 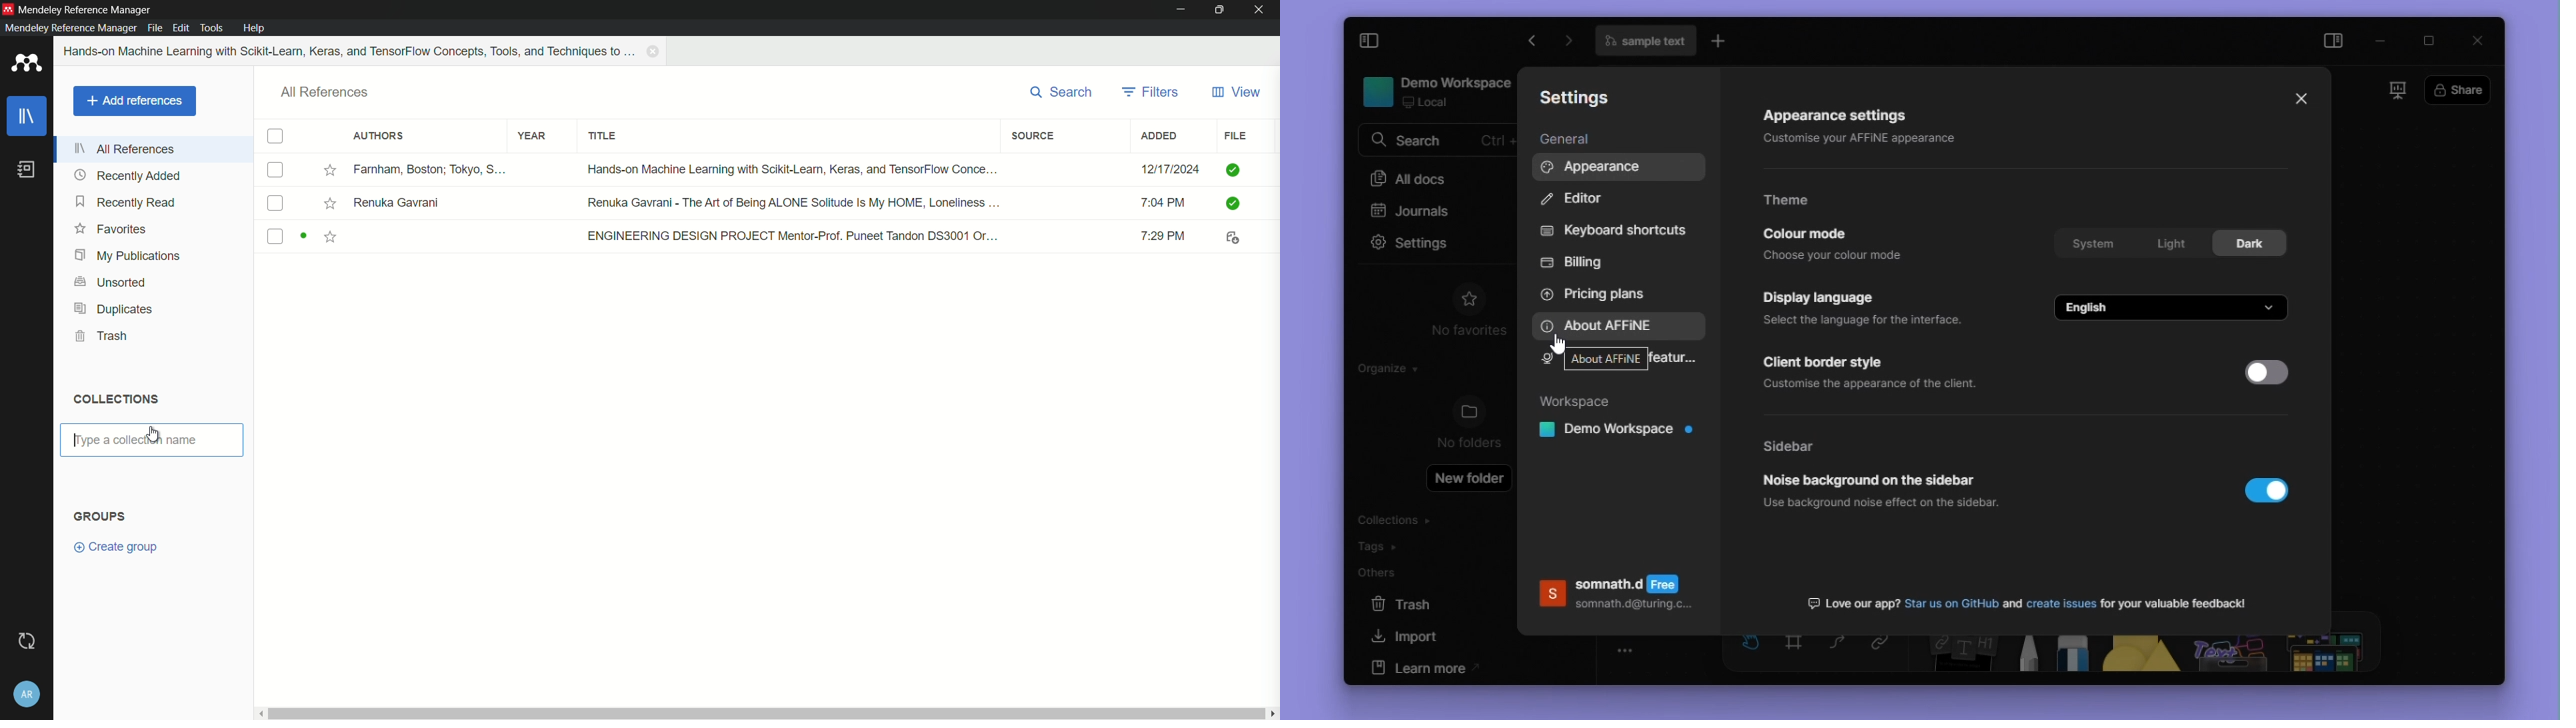 I want to click on library, so click(x=27, y=118).